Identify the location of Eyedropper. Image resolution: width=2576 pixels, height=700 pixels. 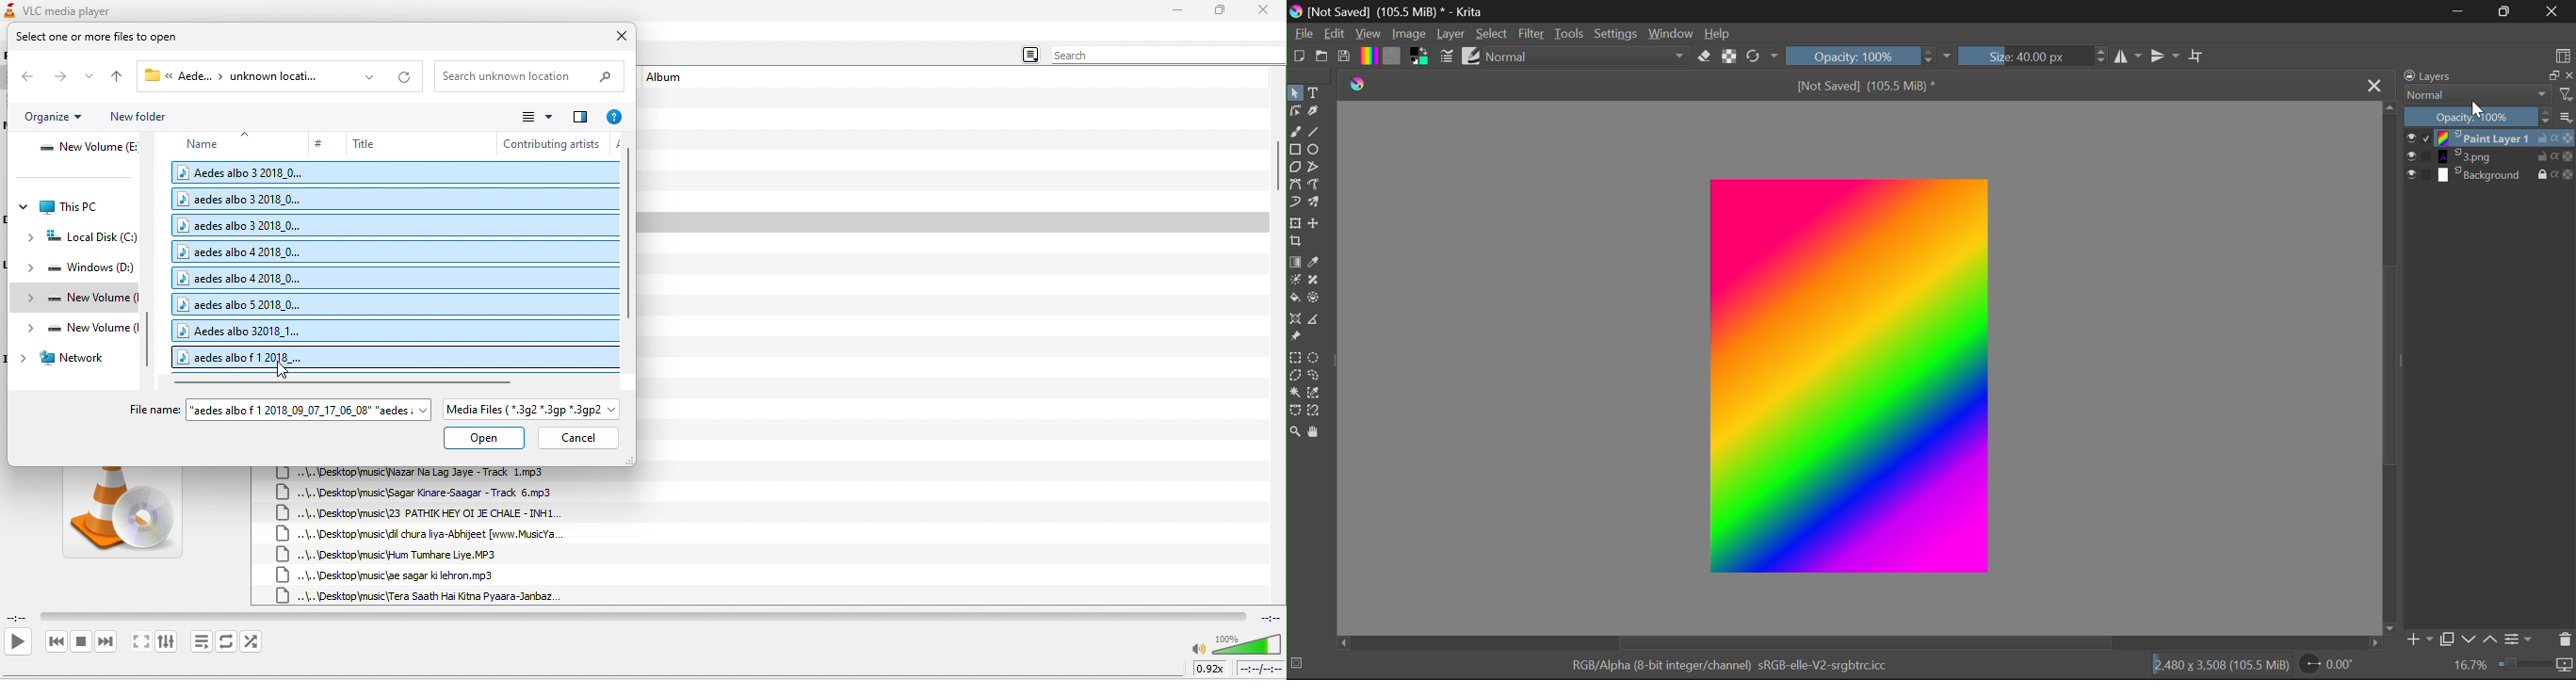
(1316, 262).